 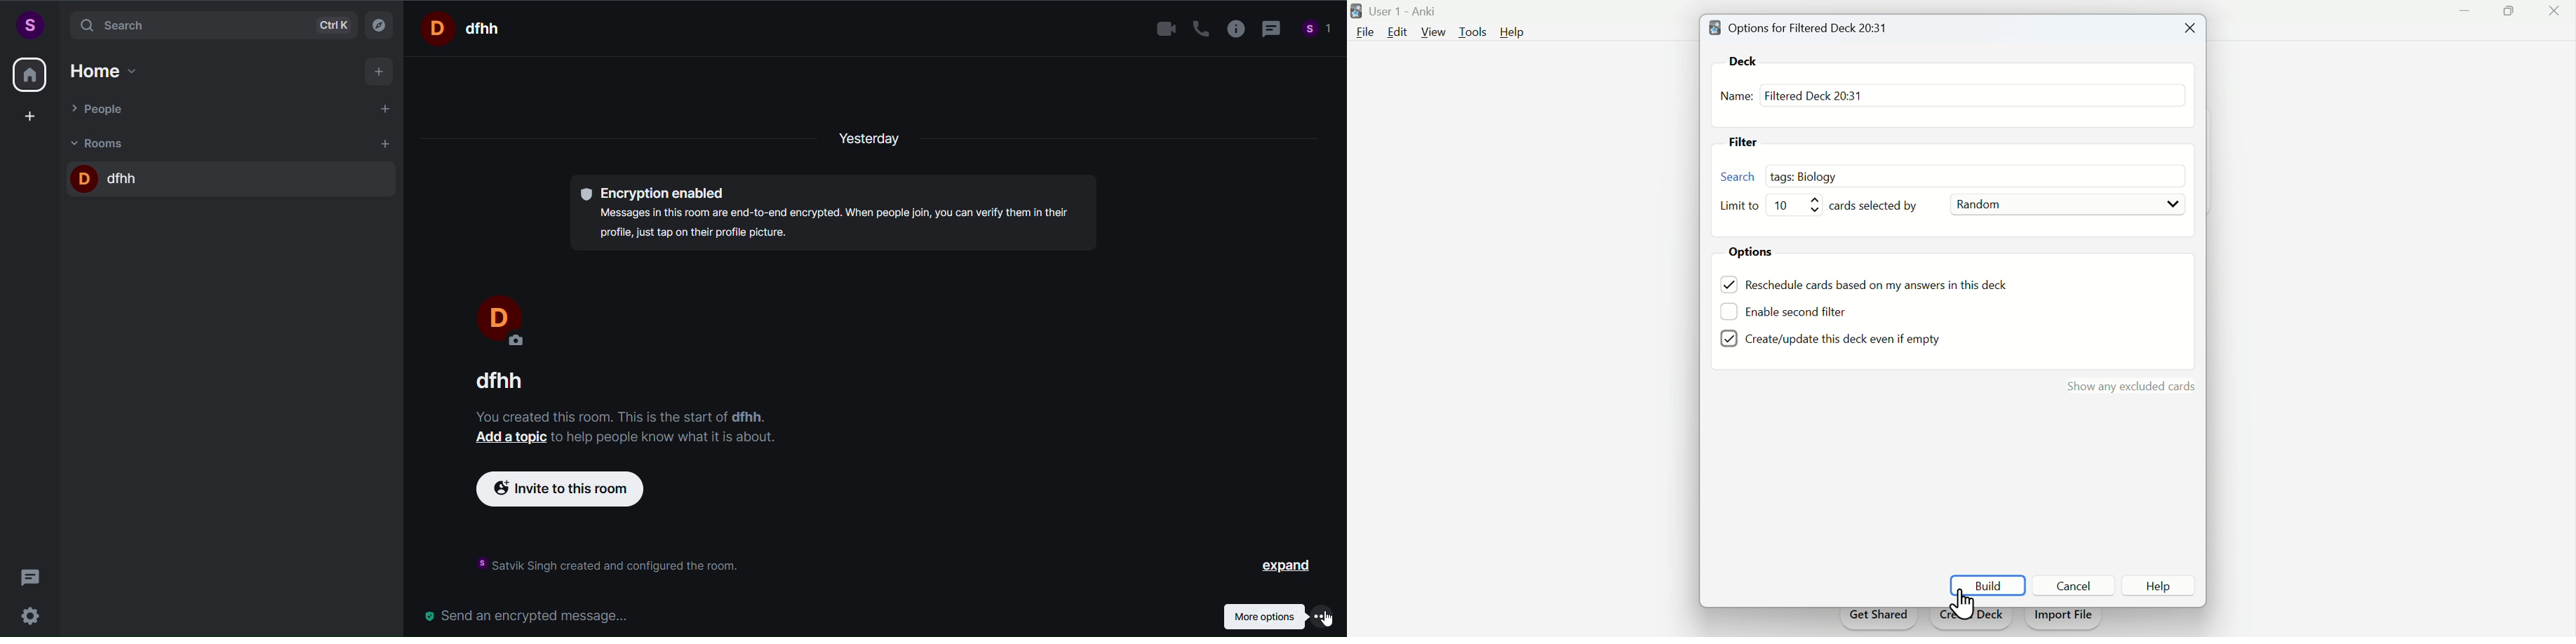 What do you see at coordinates (380, 24) in the screenshot?
I see `explore room` at bounding box center [380, 24].